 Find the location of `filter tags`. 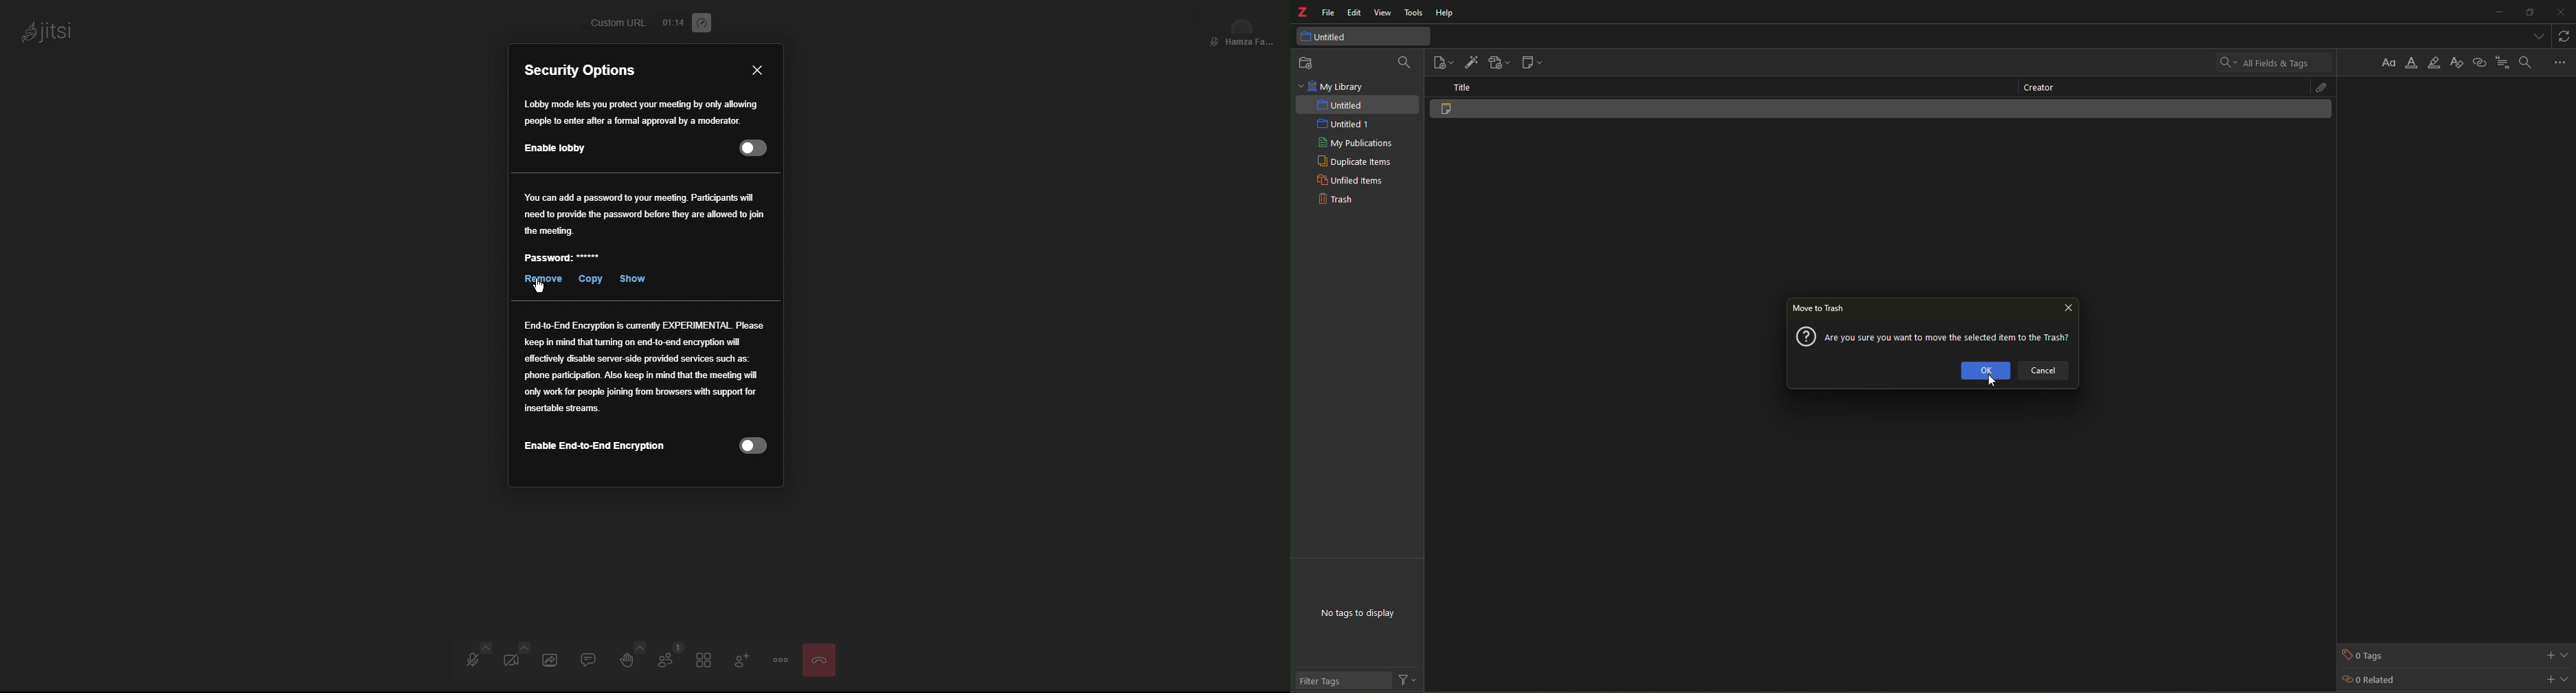

filter tags is located at coordinates (1325, 681).